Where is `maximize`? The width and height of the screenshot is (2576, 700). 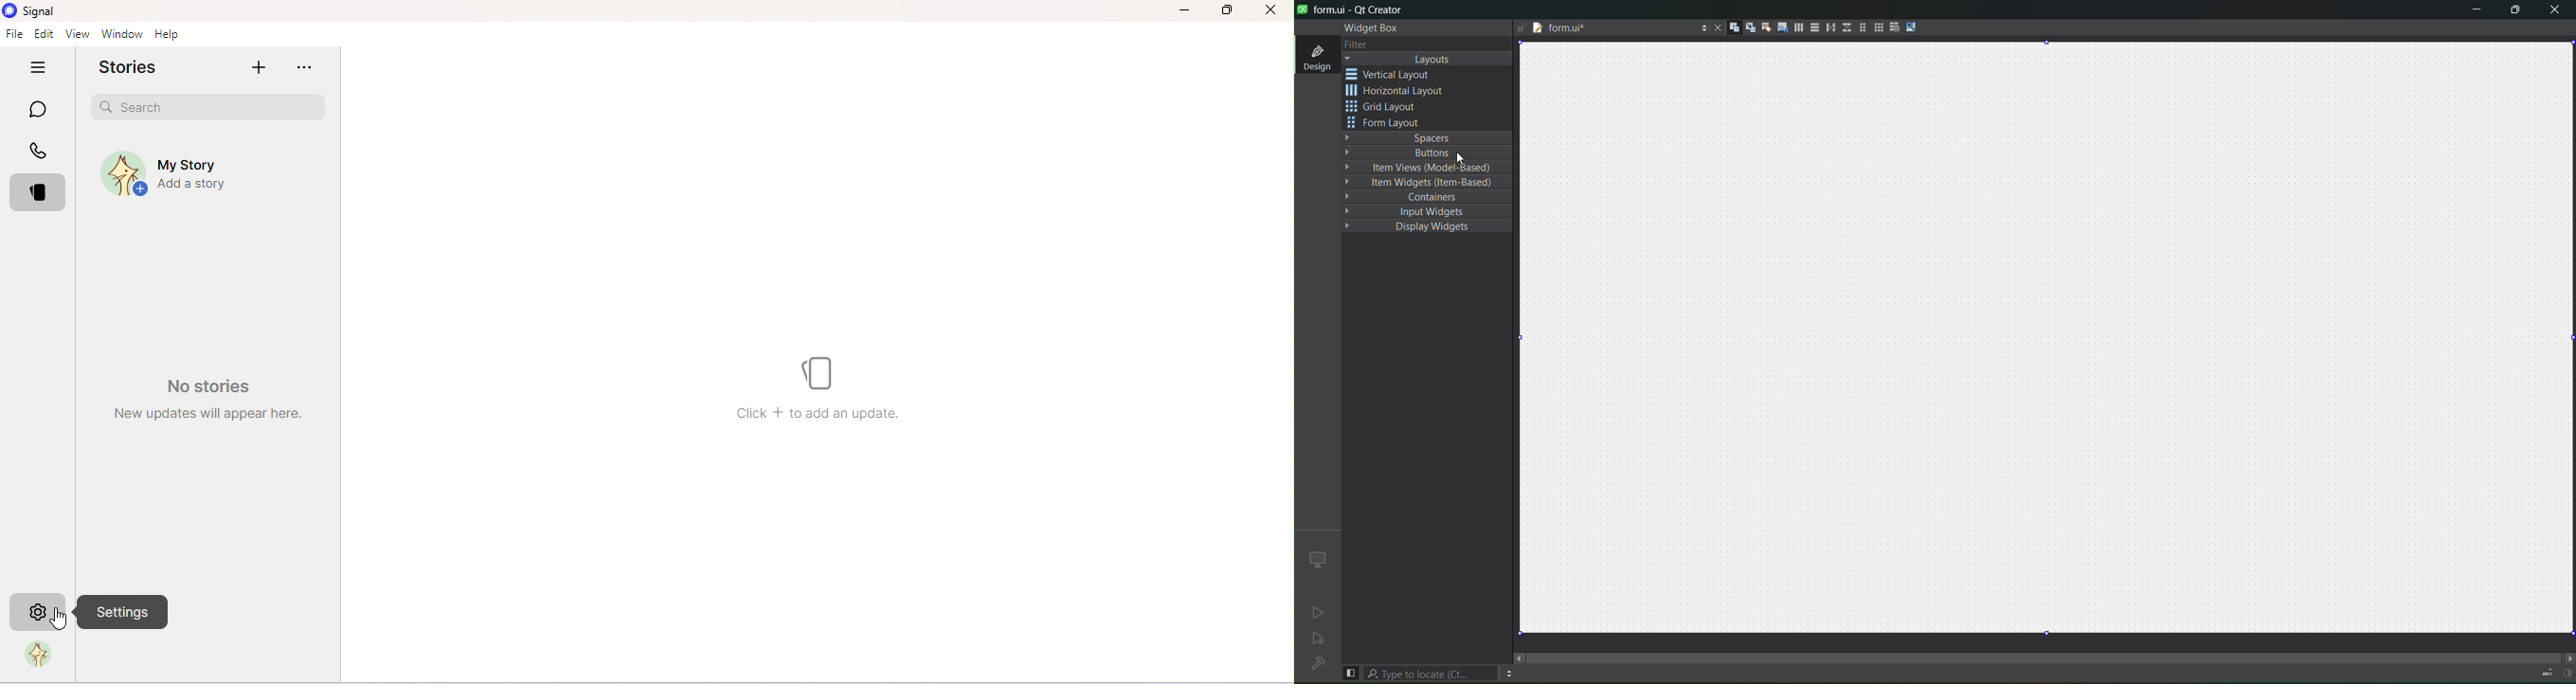
maximize is located at coordinates (2514, 11).